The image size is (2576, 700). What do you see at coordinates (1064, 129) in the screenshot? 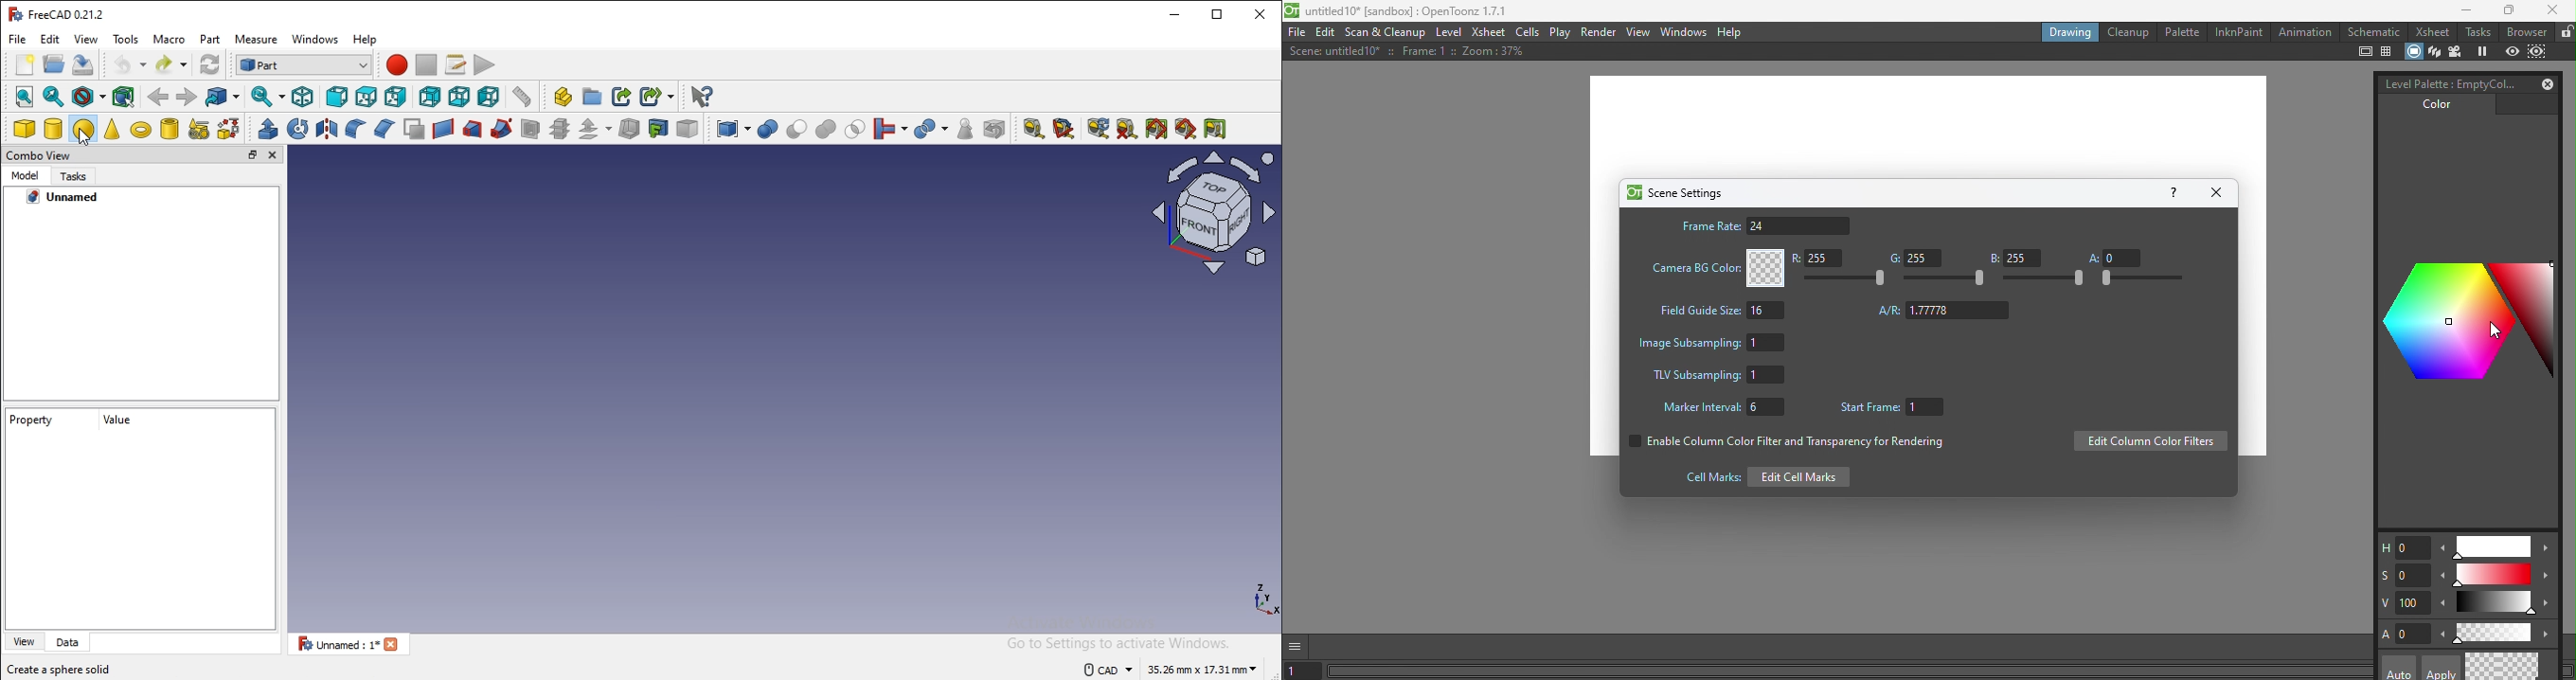
I see `measure angular` at bounding box center [1064, 129].